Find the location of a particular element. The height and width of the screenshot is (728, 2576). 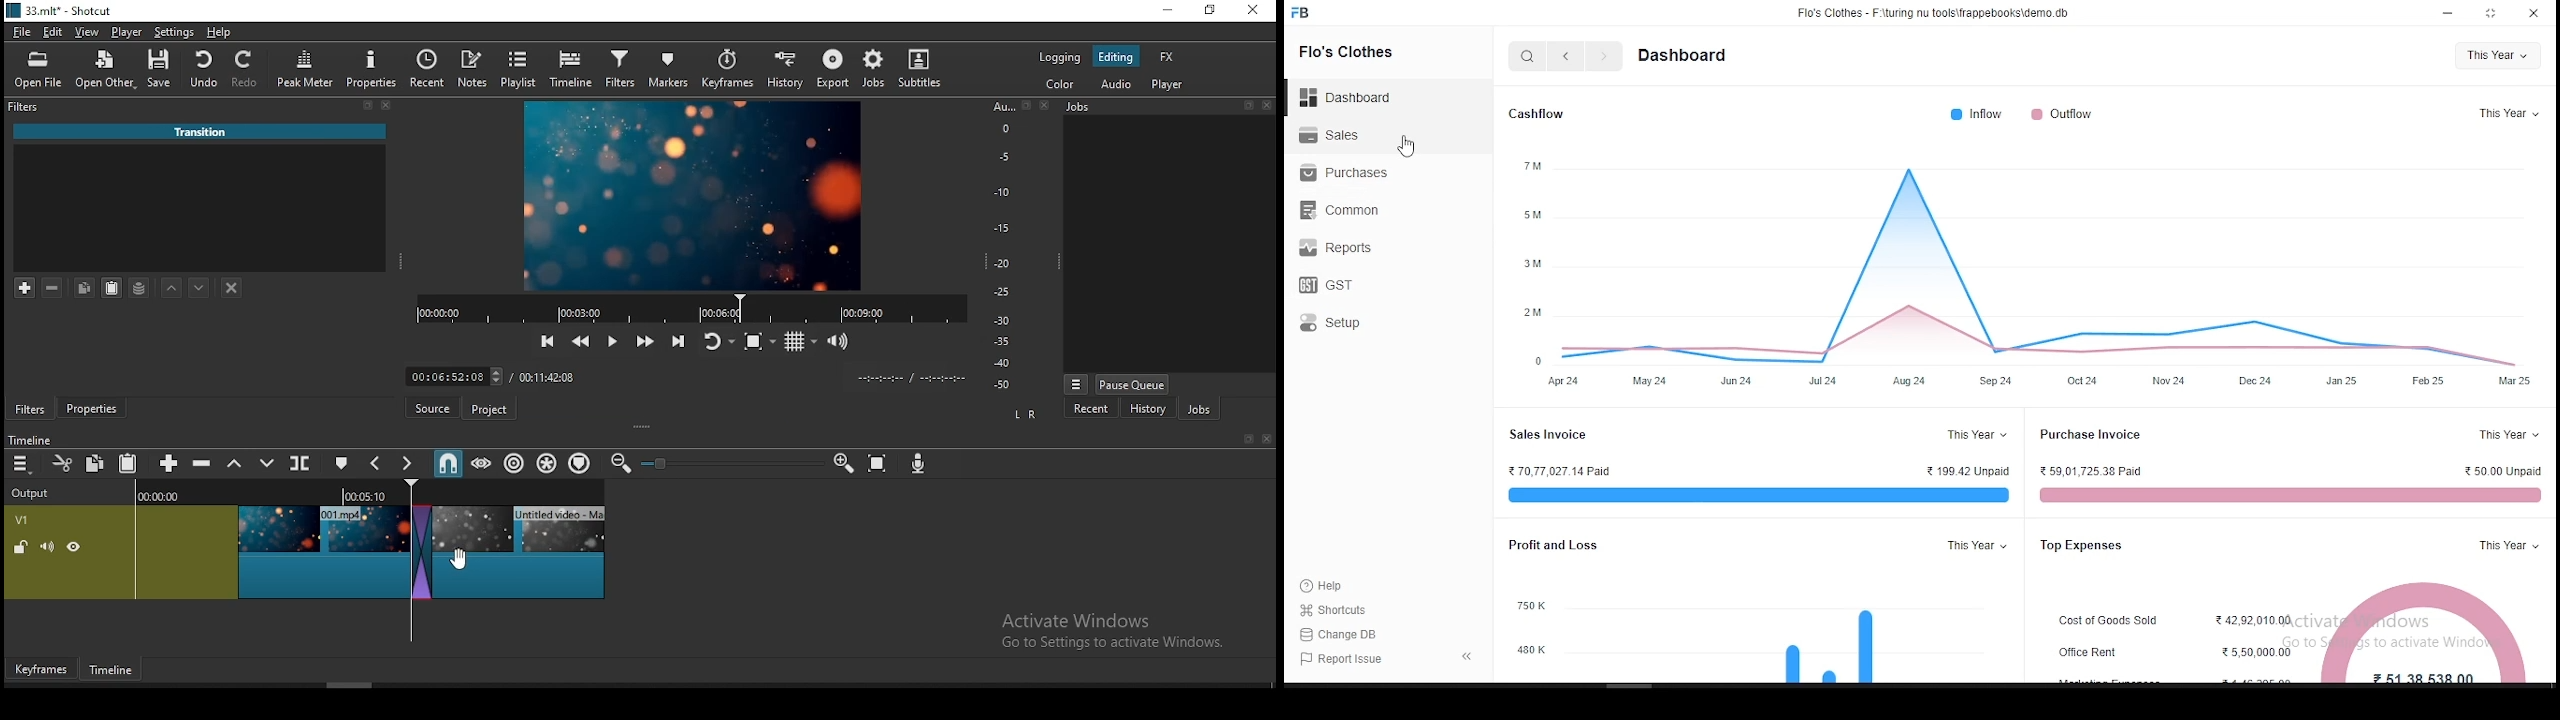

3M is located at coordinates (1533, 266).